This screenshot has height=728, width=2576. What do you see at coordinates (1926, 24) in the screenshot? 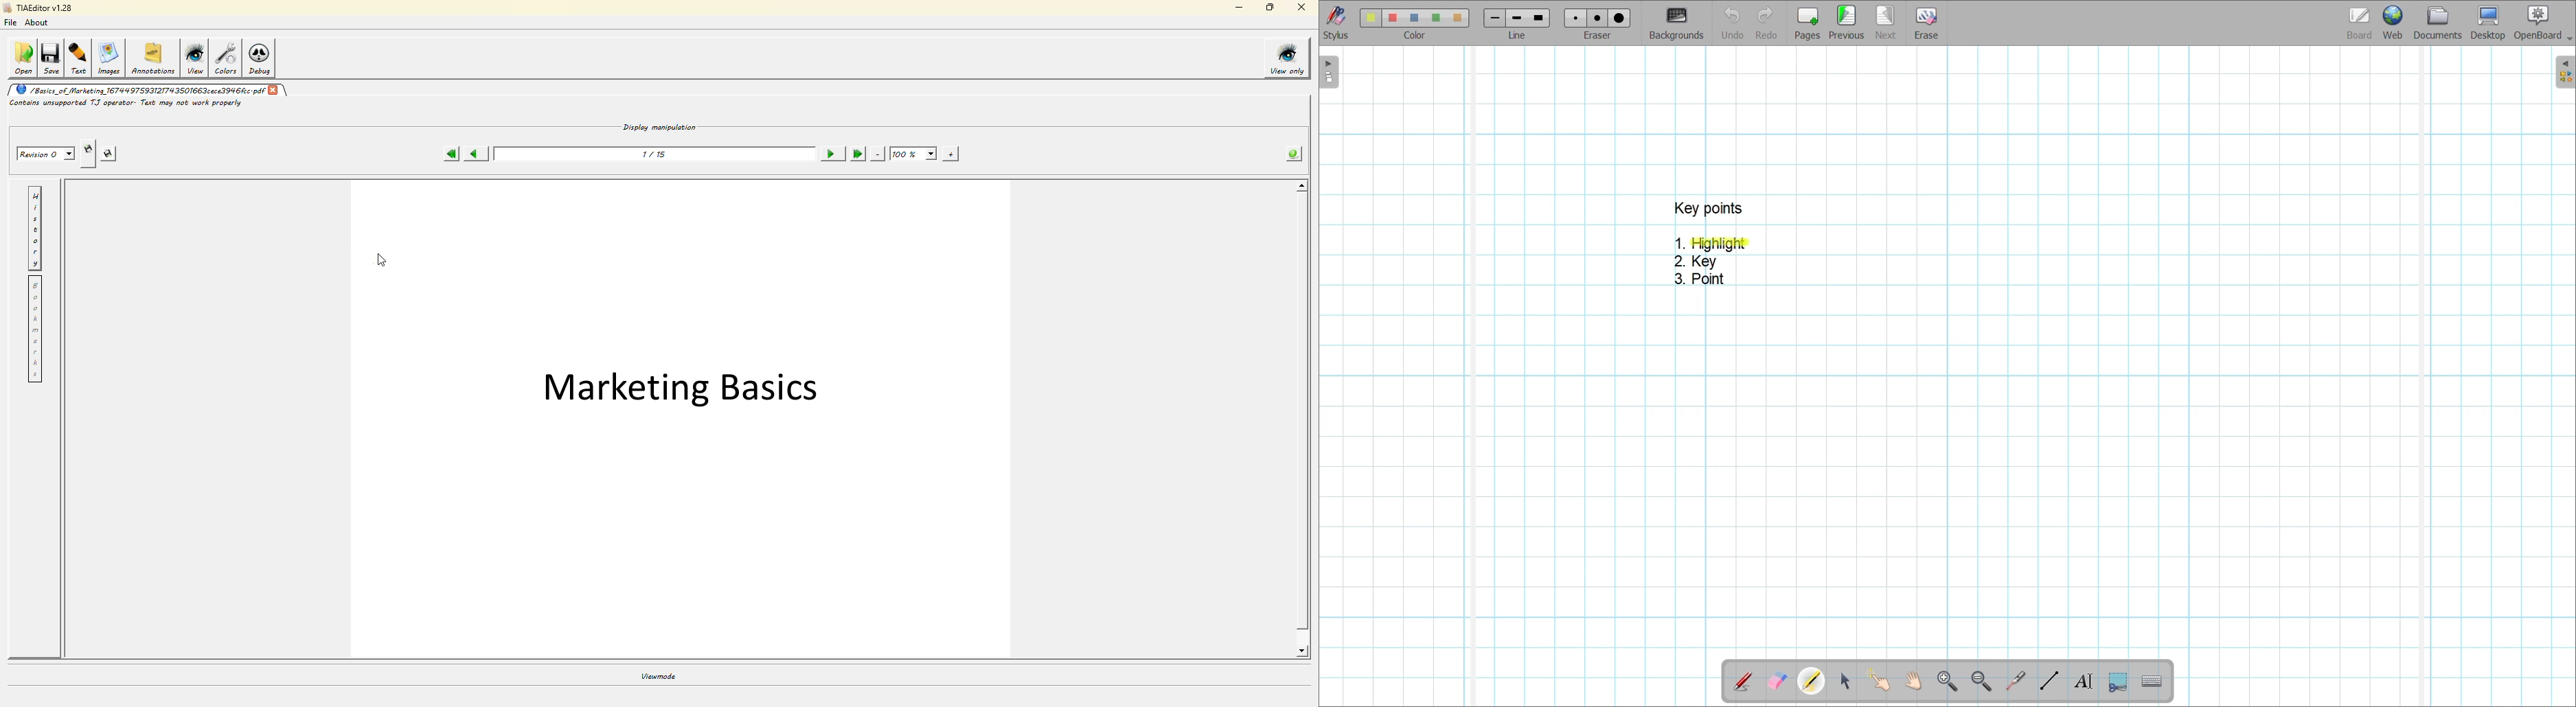
I see `Erase entire page` at bounding box center [1926, 24].